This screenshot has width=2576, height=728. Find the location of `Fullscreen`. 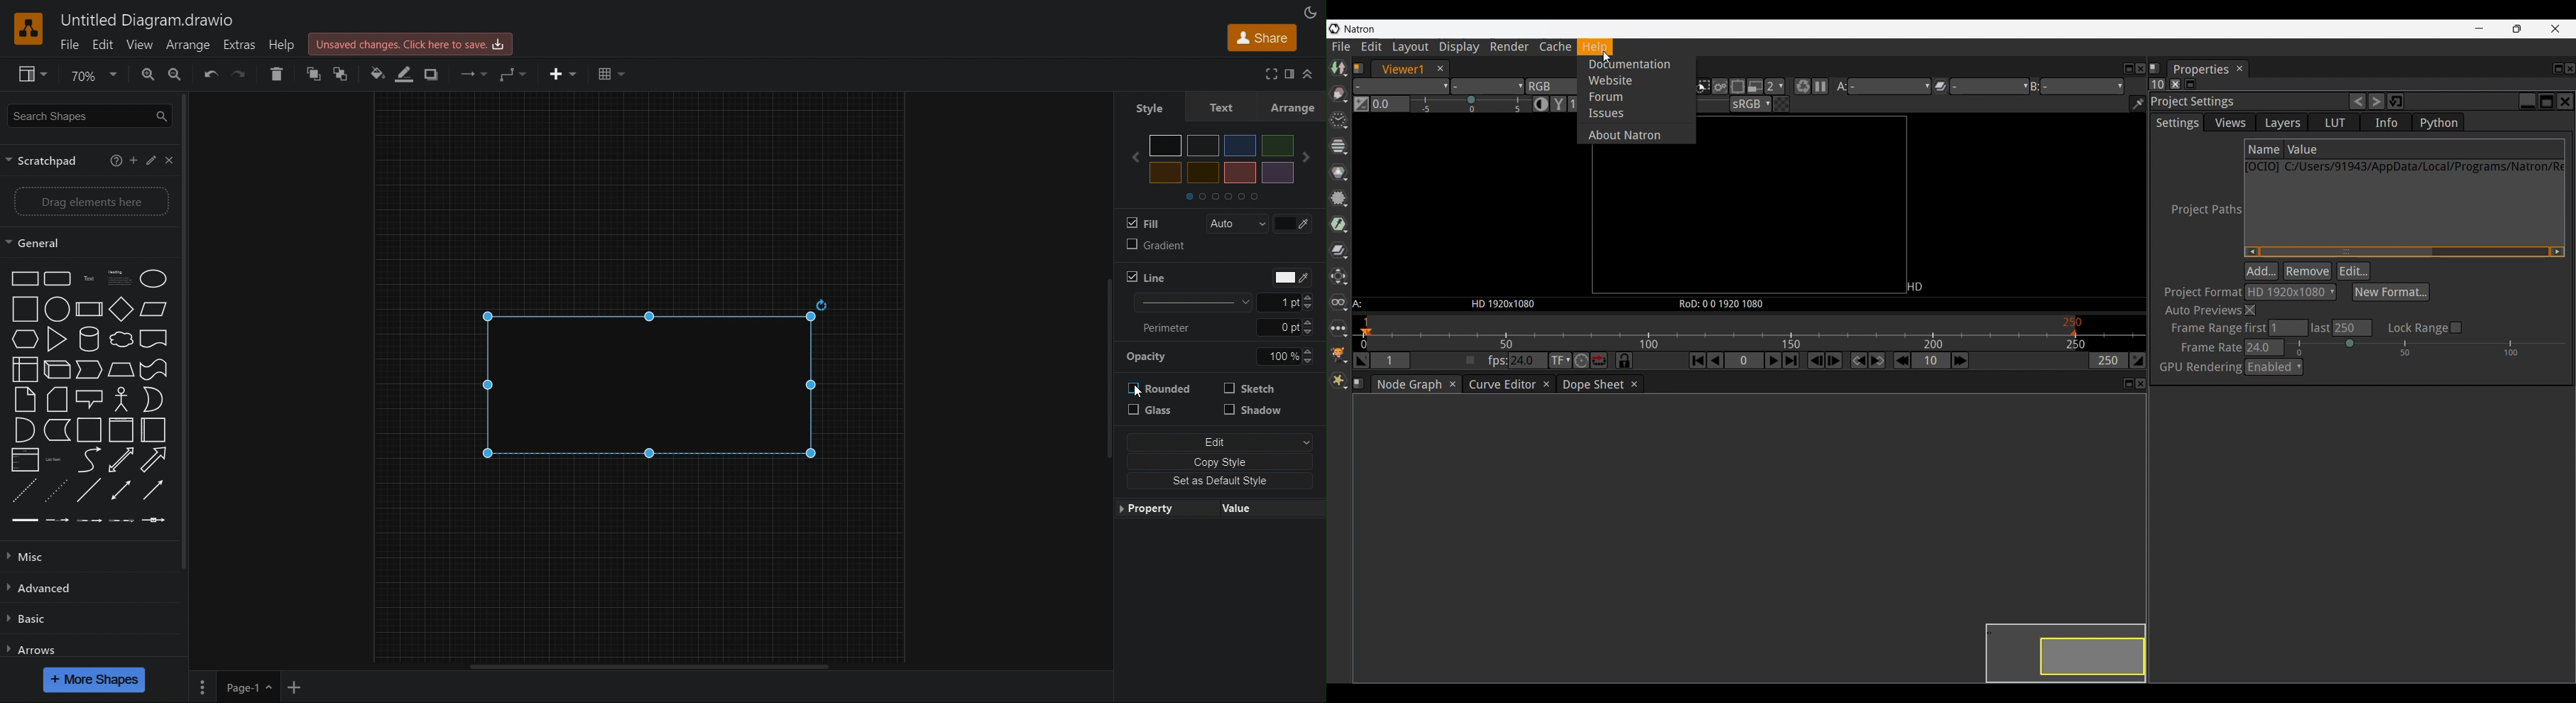

Fullscreen is located at coordinates (1266, 75).